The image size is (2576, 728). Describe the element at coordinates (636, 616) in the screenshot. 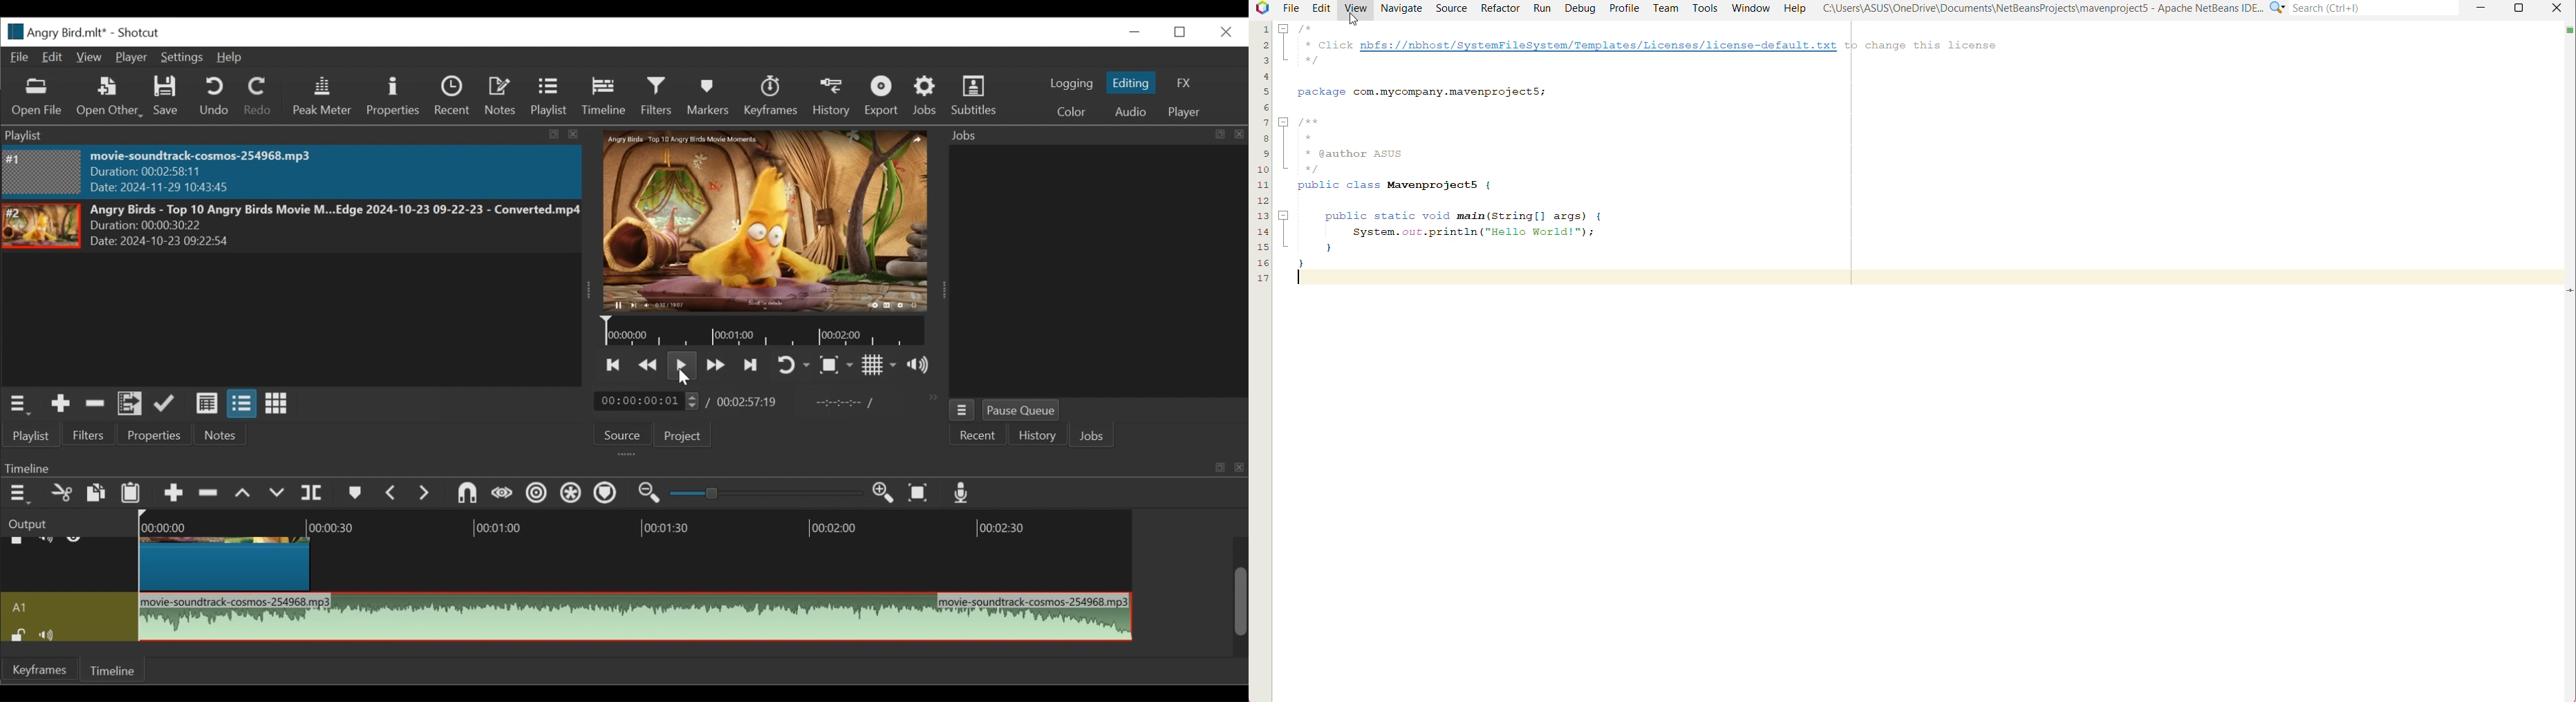

I see `movie-soundtrack-cosmos-254968.mp3(clip sound)` at that location.